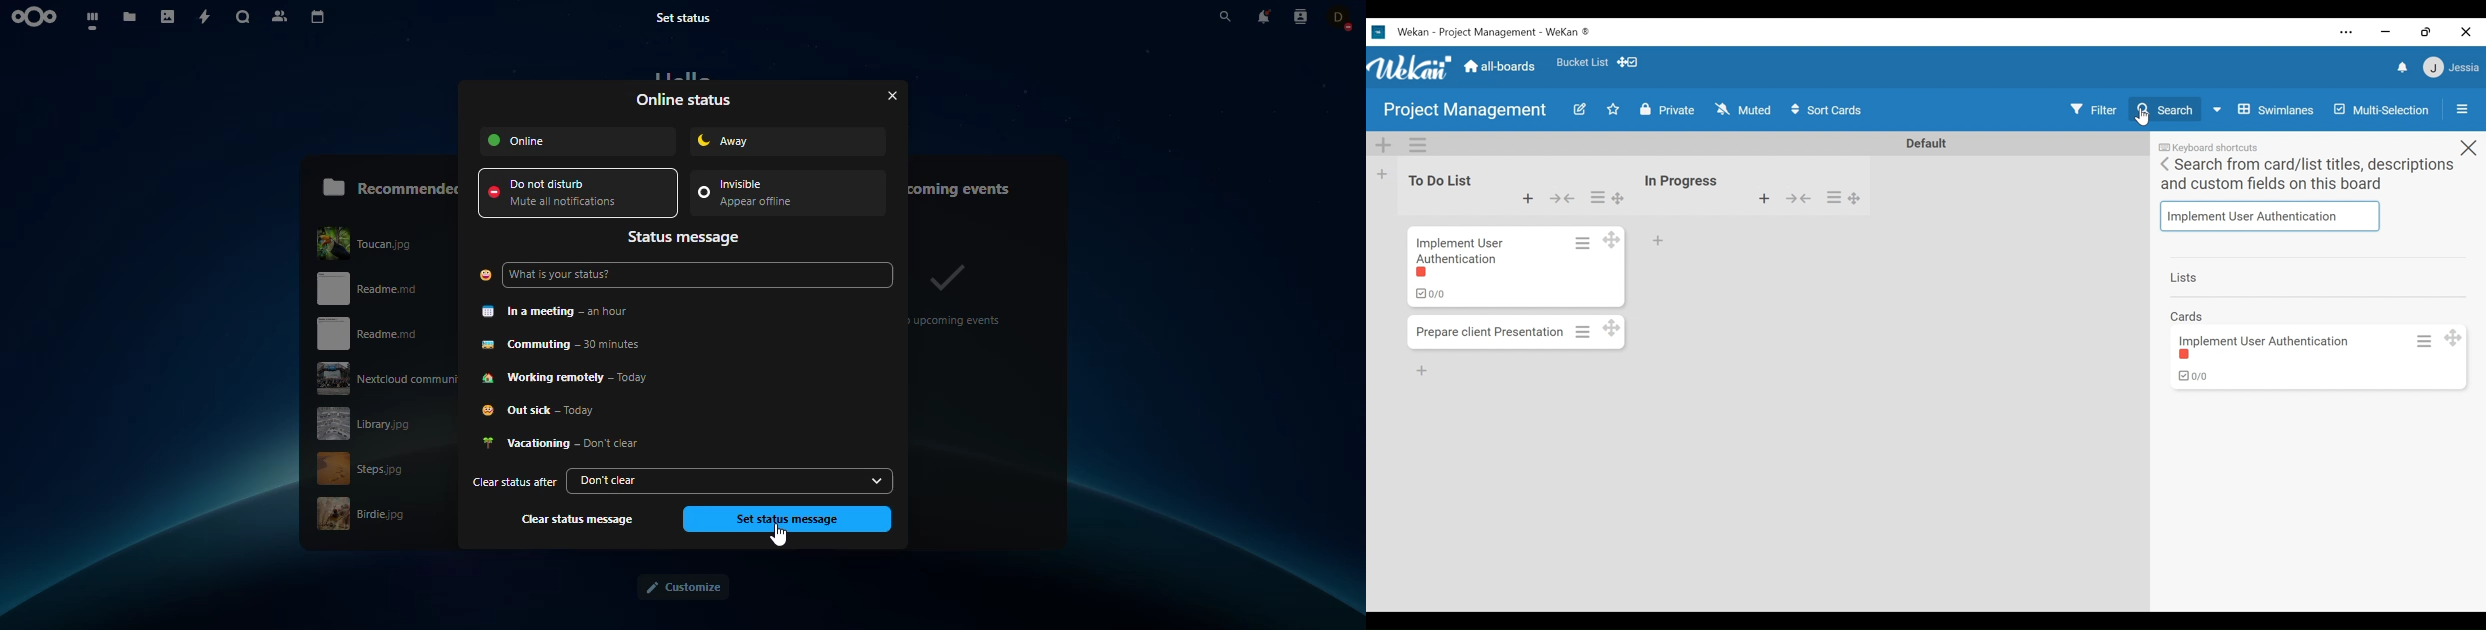 Image resolution: width=2492 pixels, height=644 pixels. I want to click on Lists, so click(2186, 278).